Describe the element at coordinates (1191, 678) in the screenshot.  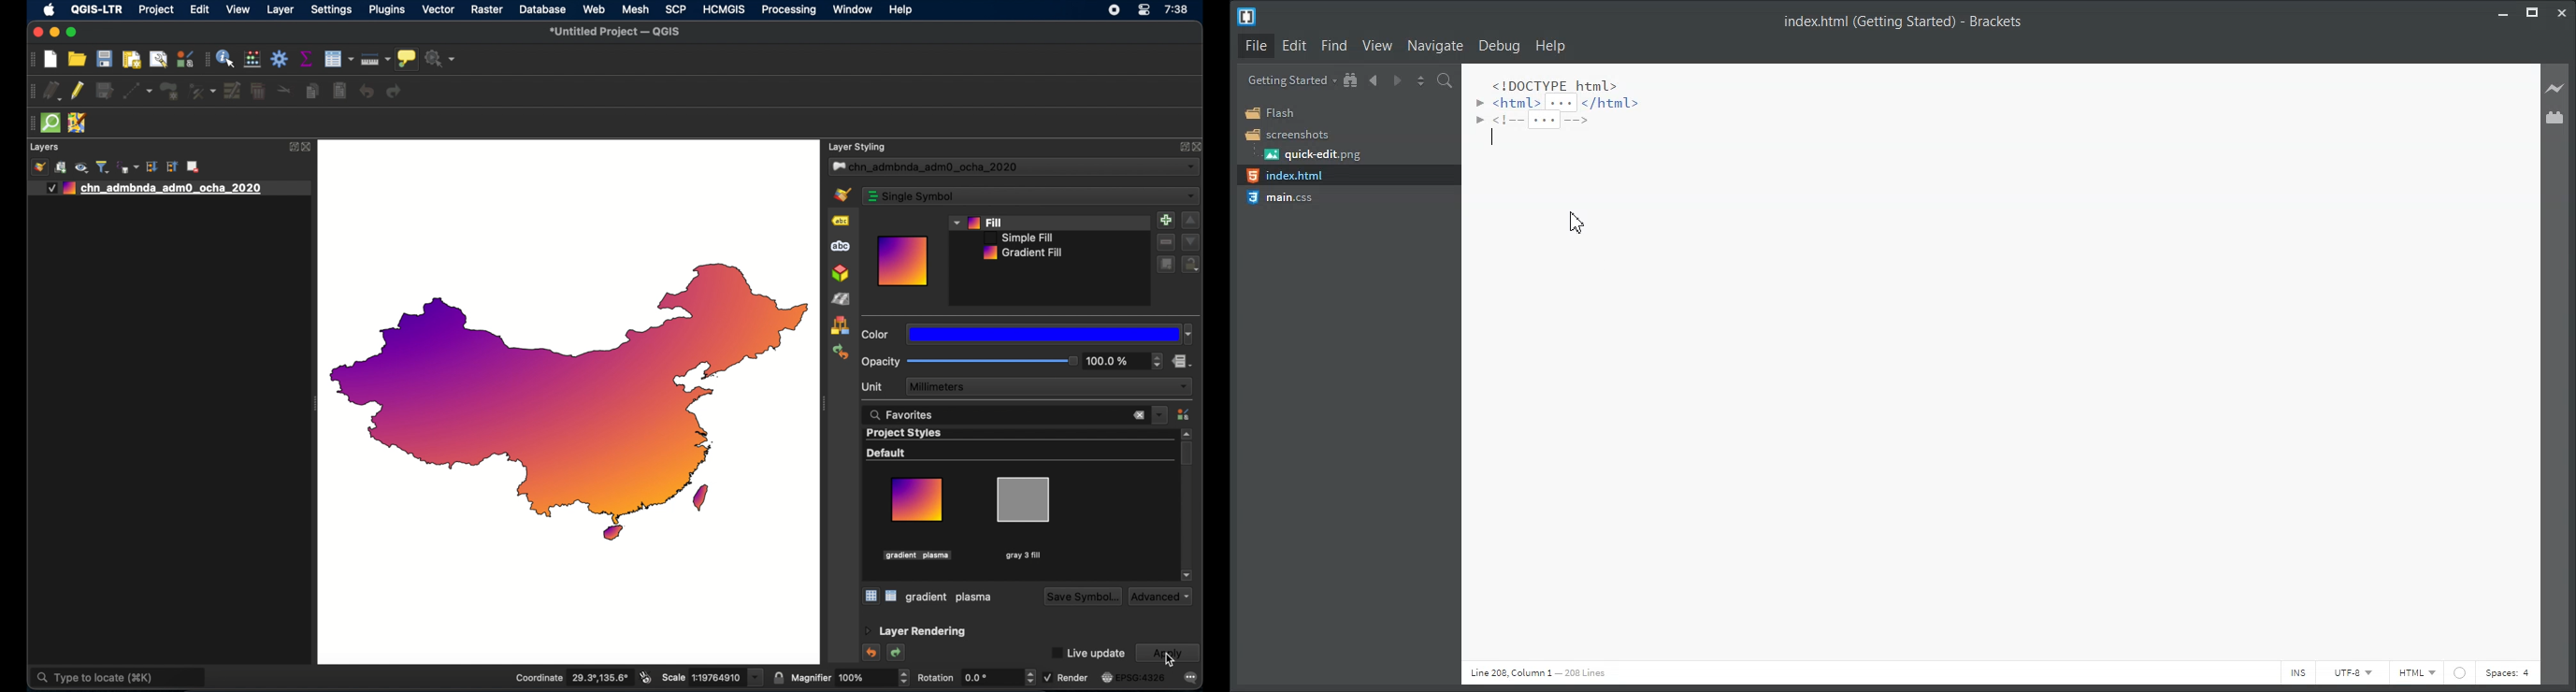
I see `messages` at that location.